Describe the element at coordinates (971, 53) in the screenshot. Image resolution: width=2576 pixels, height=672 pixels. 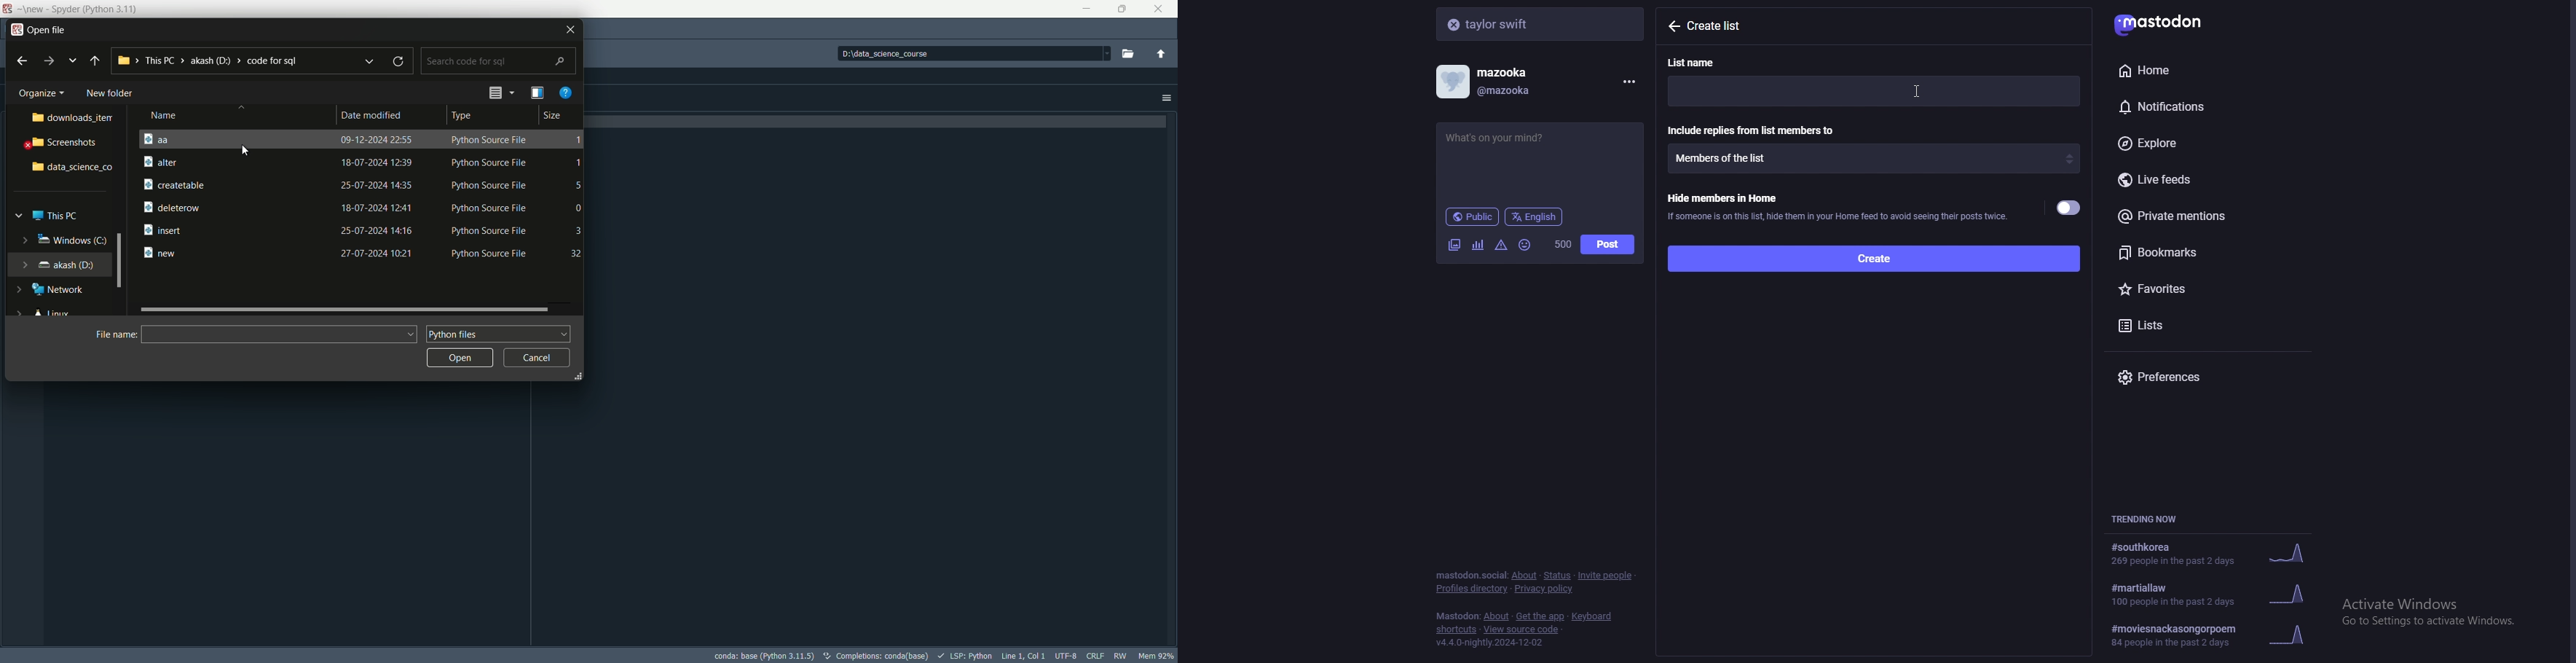
I see `directory` at that location.